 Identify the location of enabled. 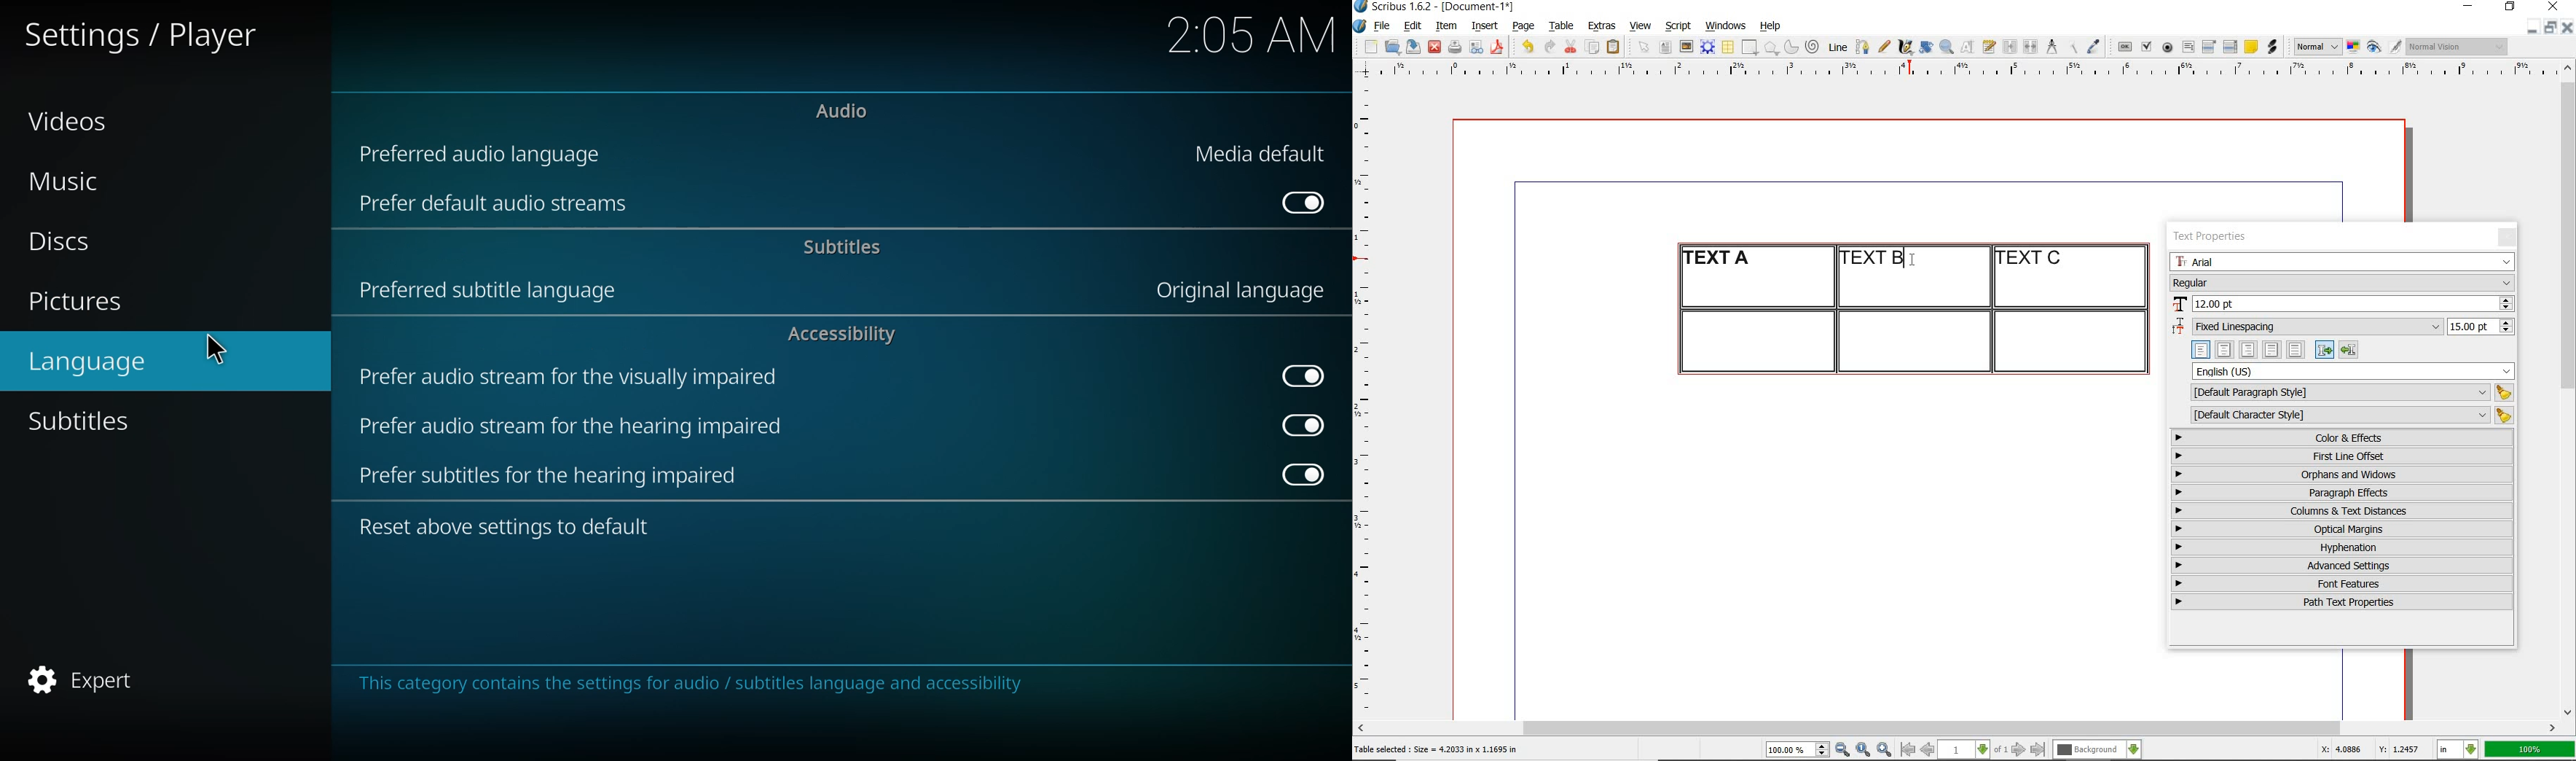
(1301, 424).